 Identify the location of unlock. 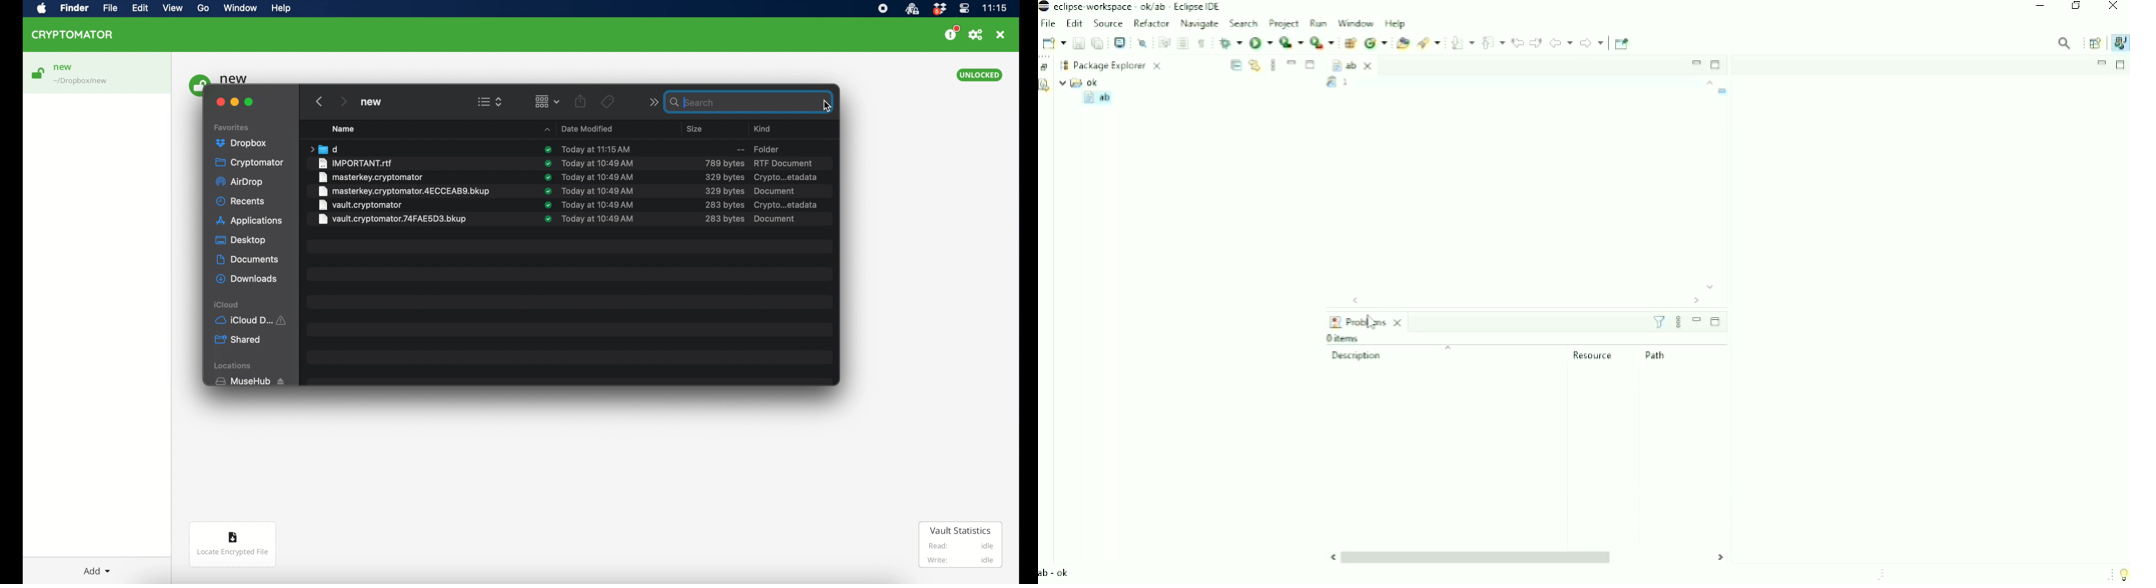
(37, 73).